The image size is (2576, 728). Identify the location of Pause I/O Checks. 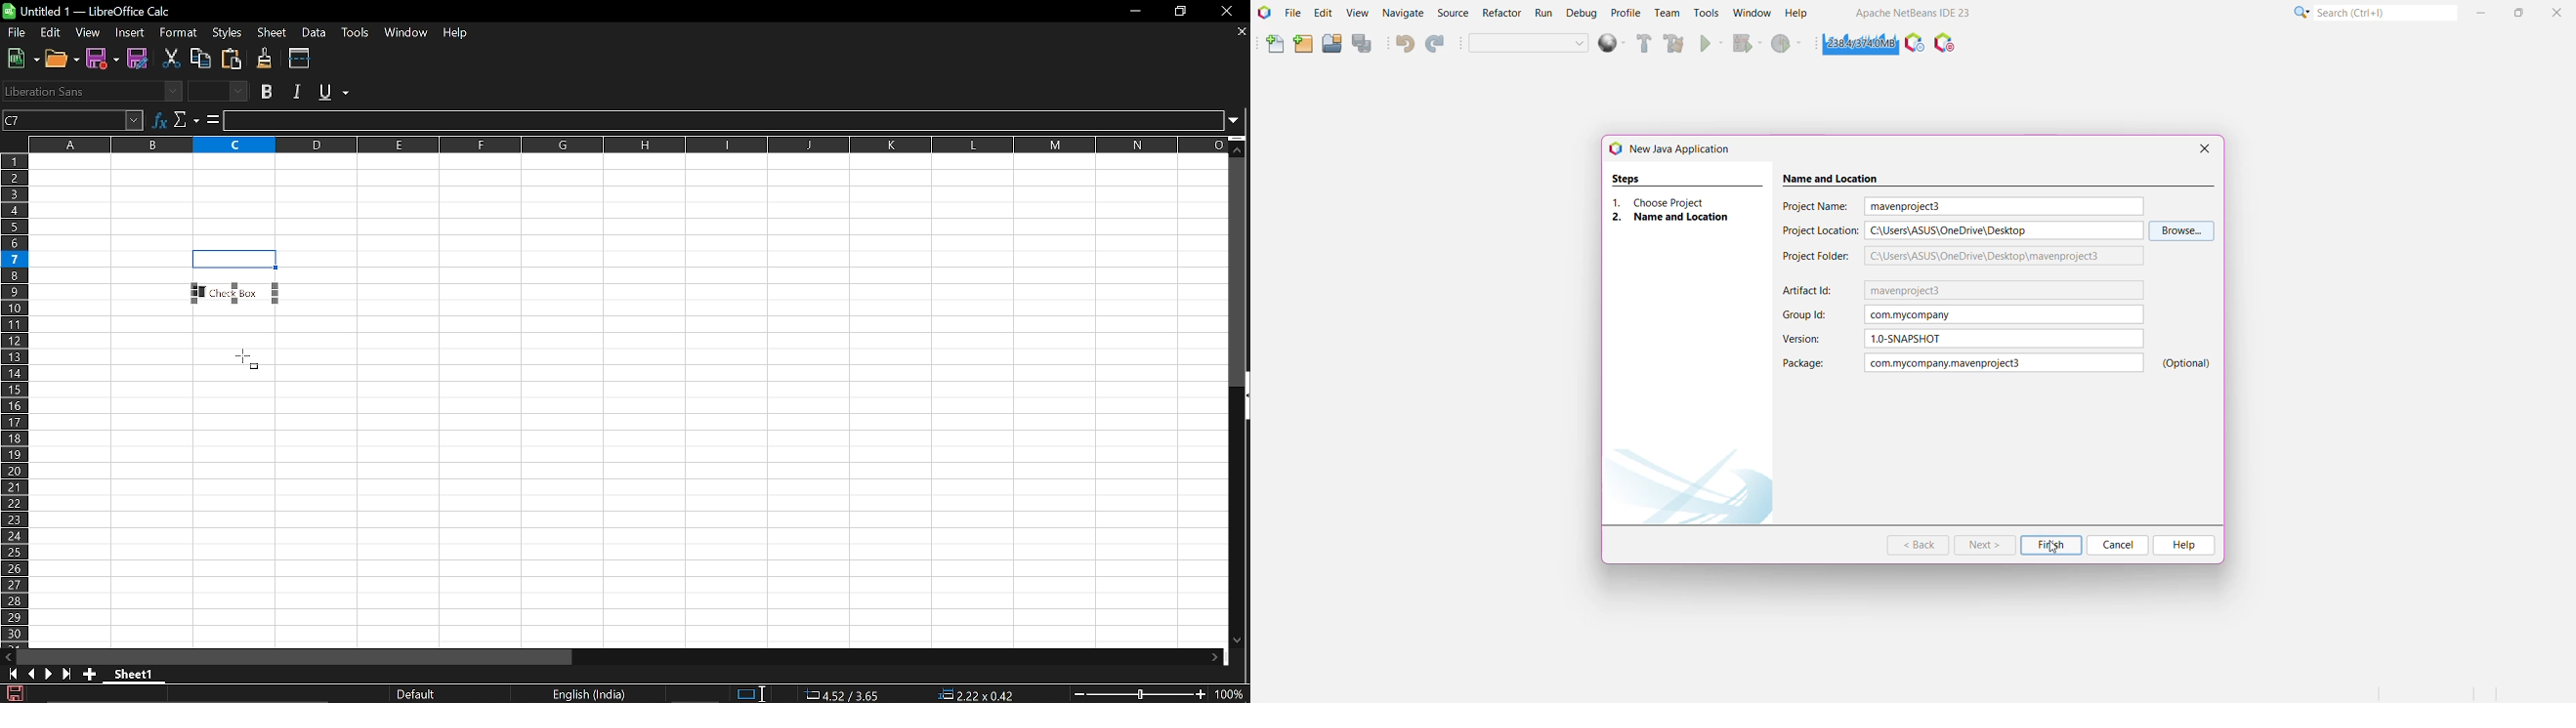
(1946, 45).